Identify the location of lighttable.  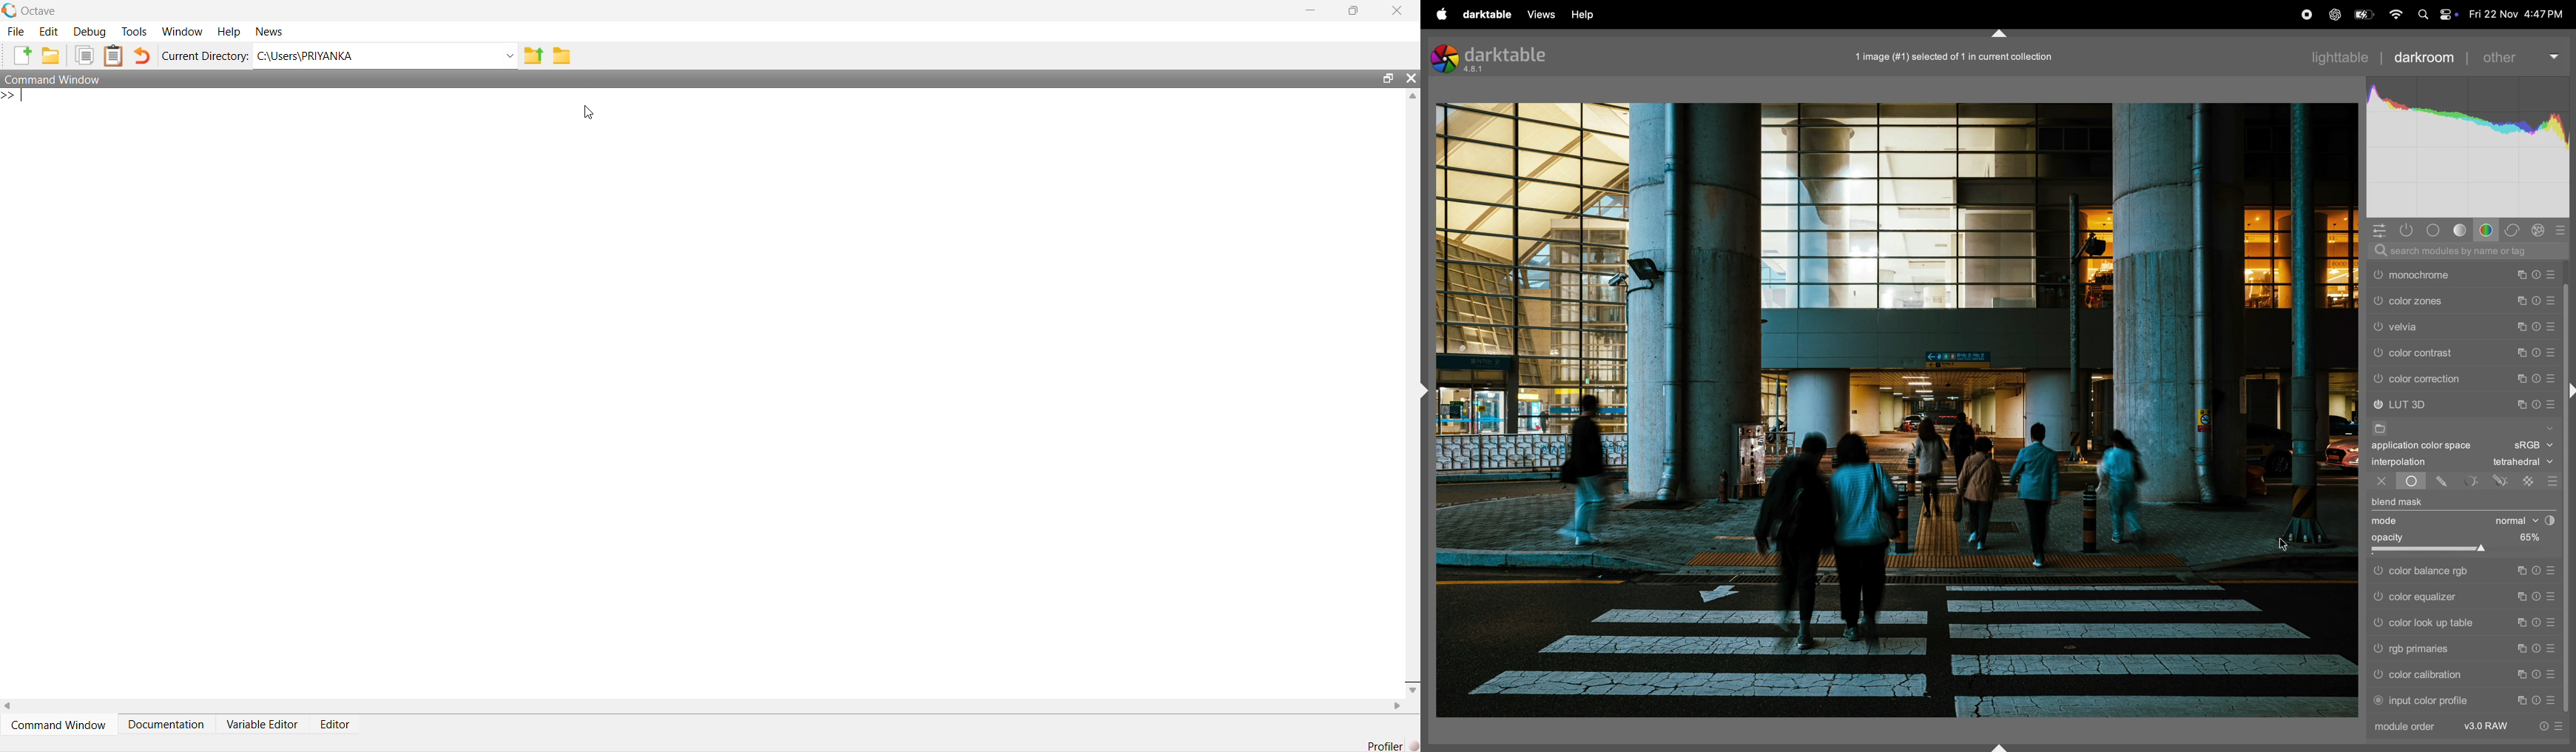
(2339, 59).